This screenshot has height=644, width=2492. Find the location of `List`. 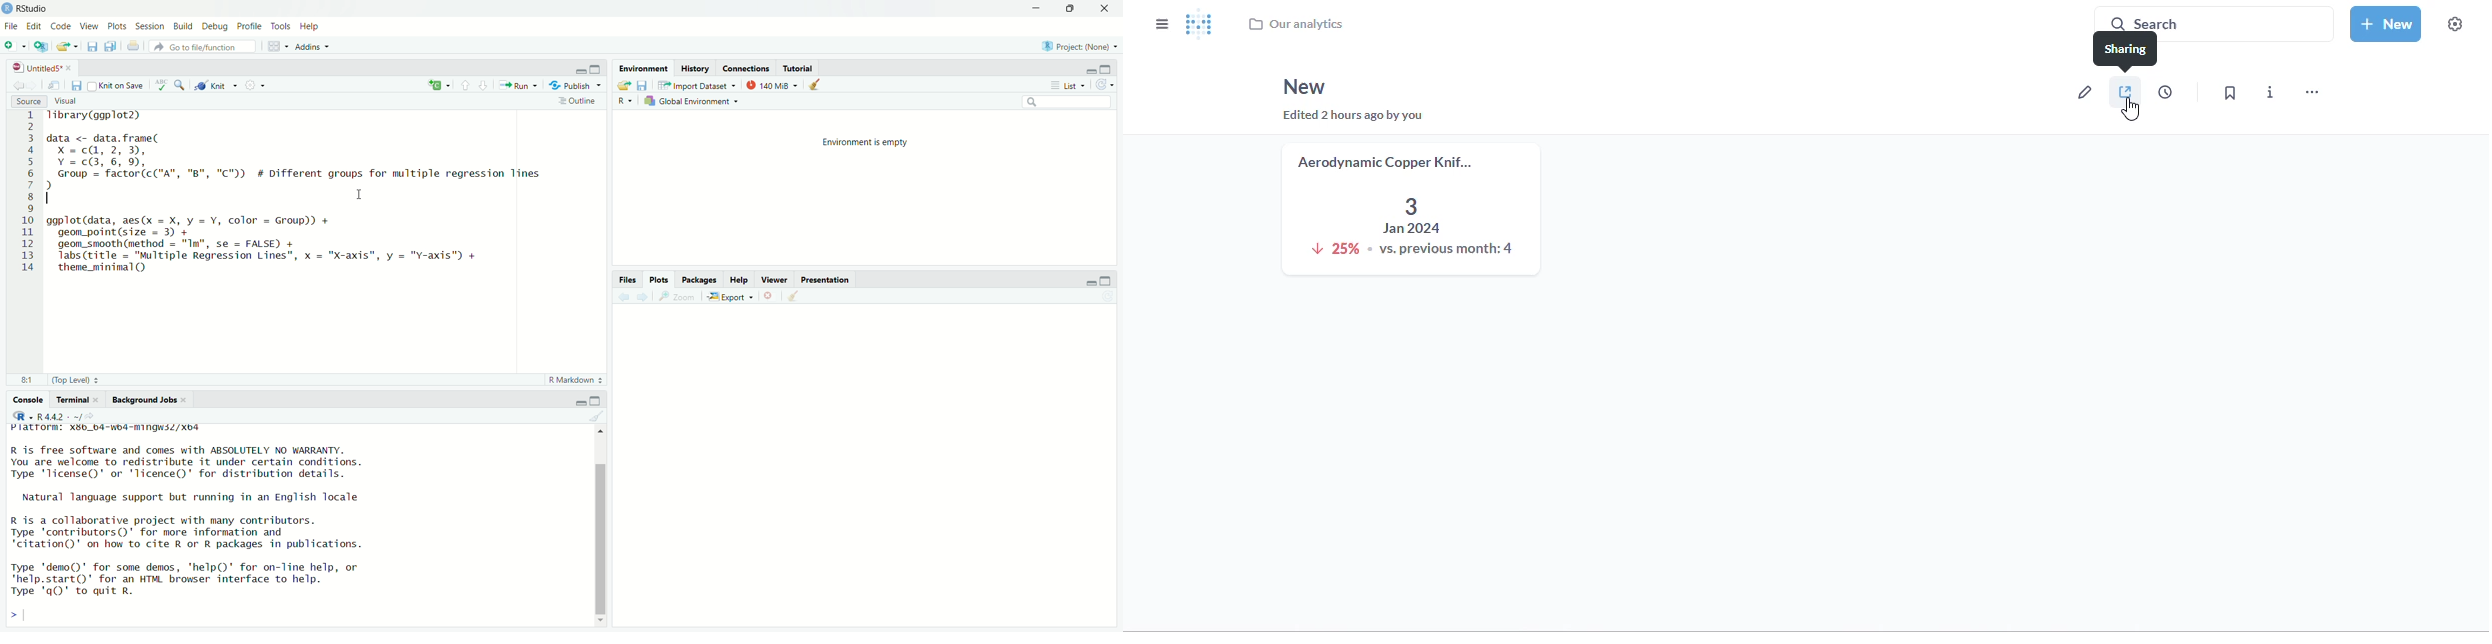

List is located at coordinates (1066, 84).